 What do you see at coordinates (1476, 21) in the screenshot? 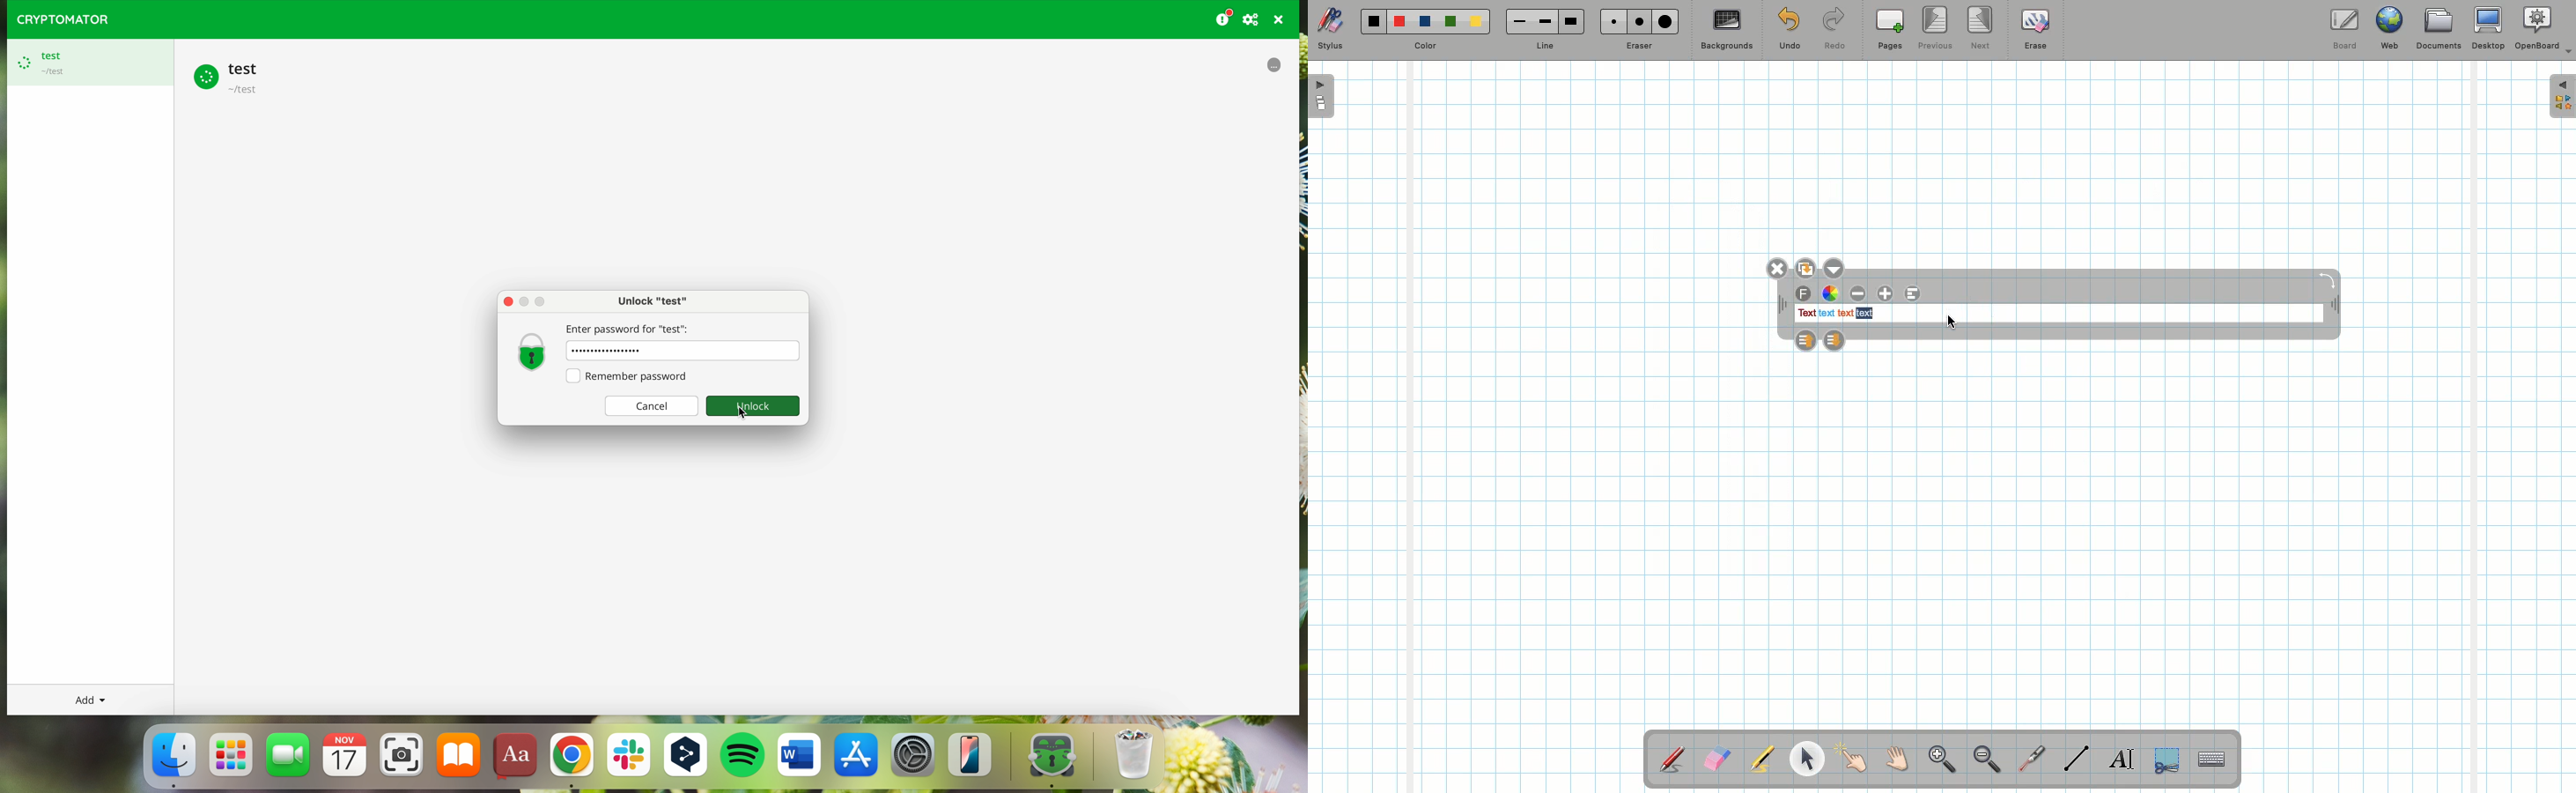
I see `Yellow` at bounding box center [1476, 21].